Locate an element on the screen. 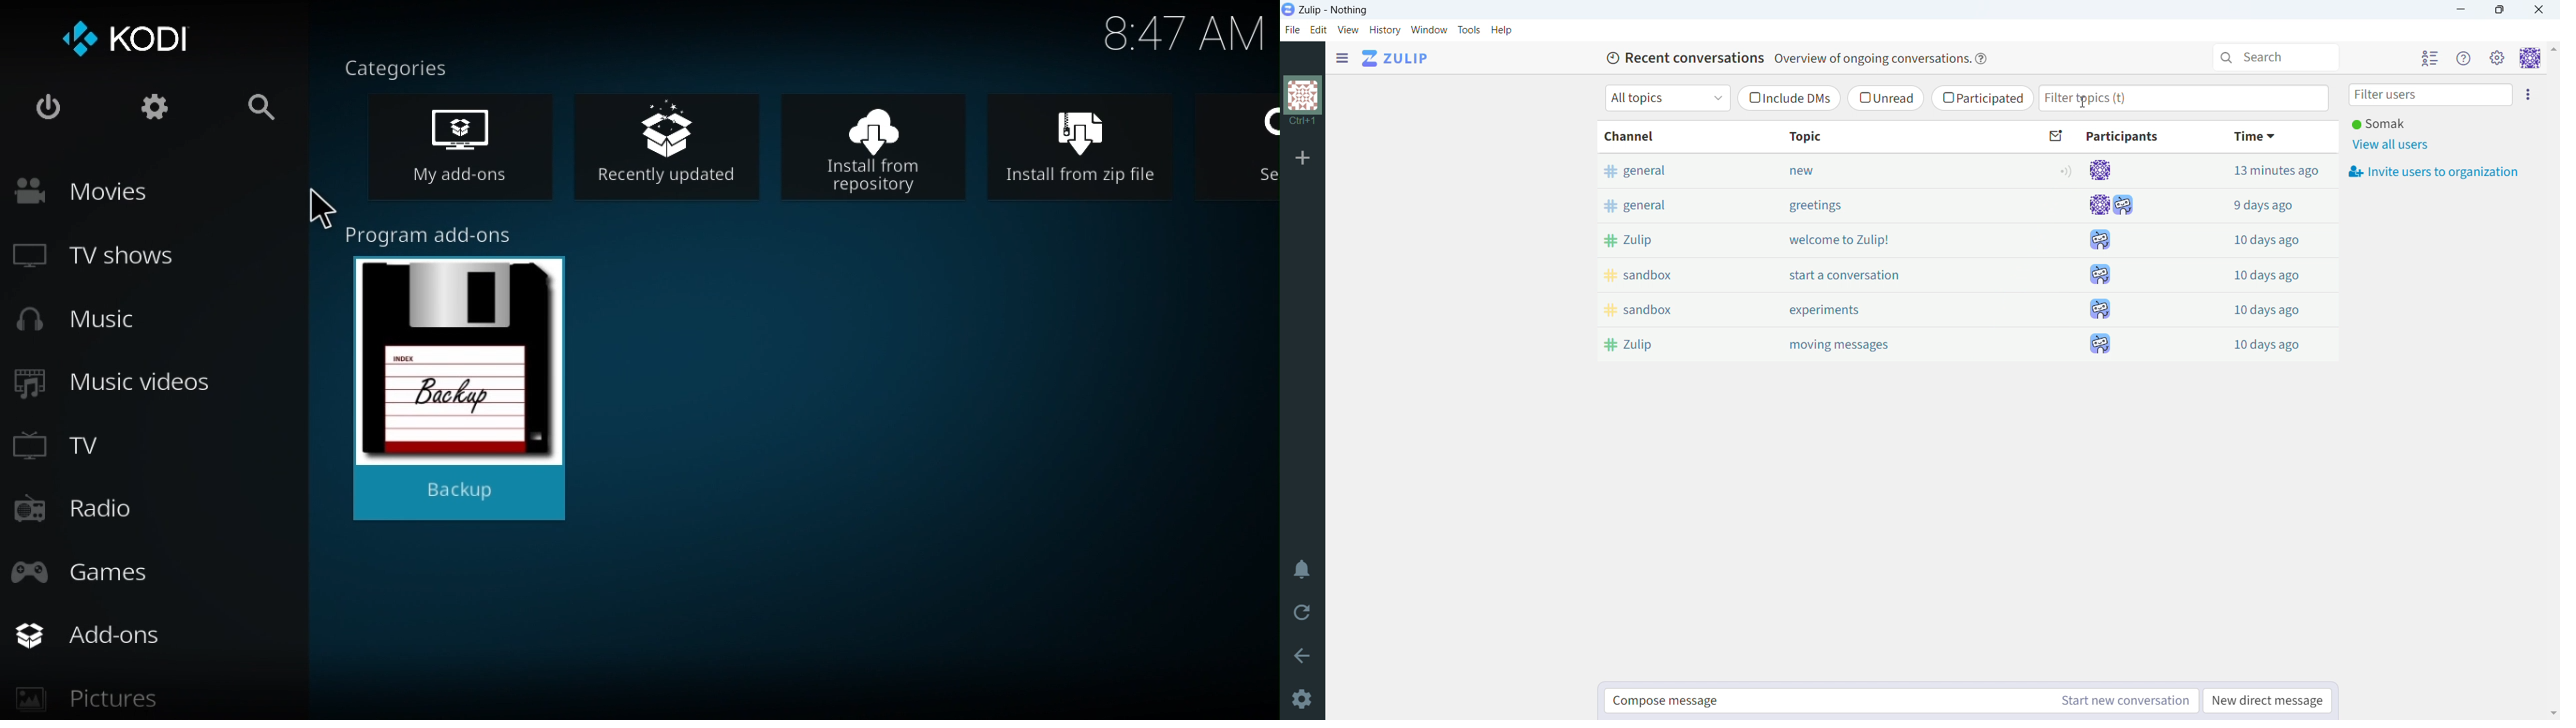 The image size is (2576, 728). go to home view is located at coordinates (1395, 59).